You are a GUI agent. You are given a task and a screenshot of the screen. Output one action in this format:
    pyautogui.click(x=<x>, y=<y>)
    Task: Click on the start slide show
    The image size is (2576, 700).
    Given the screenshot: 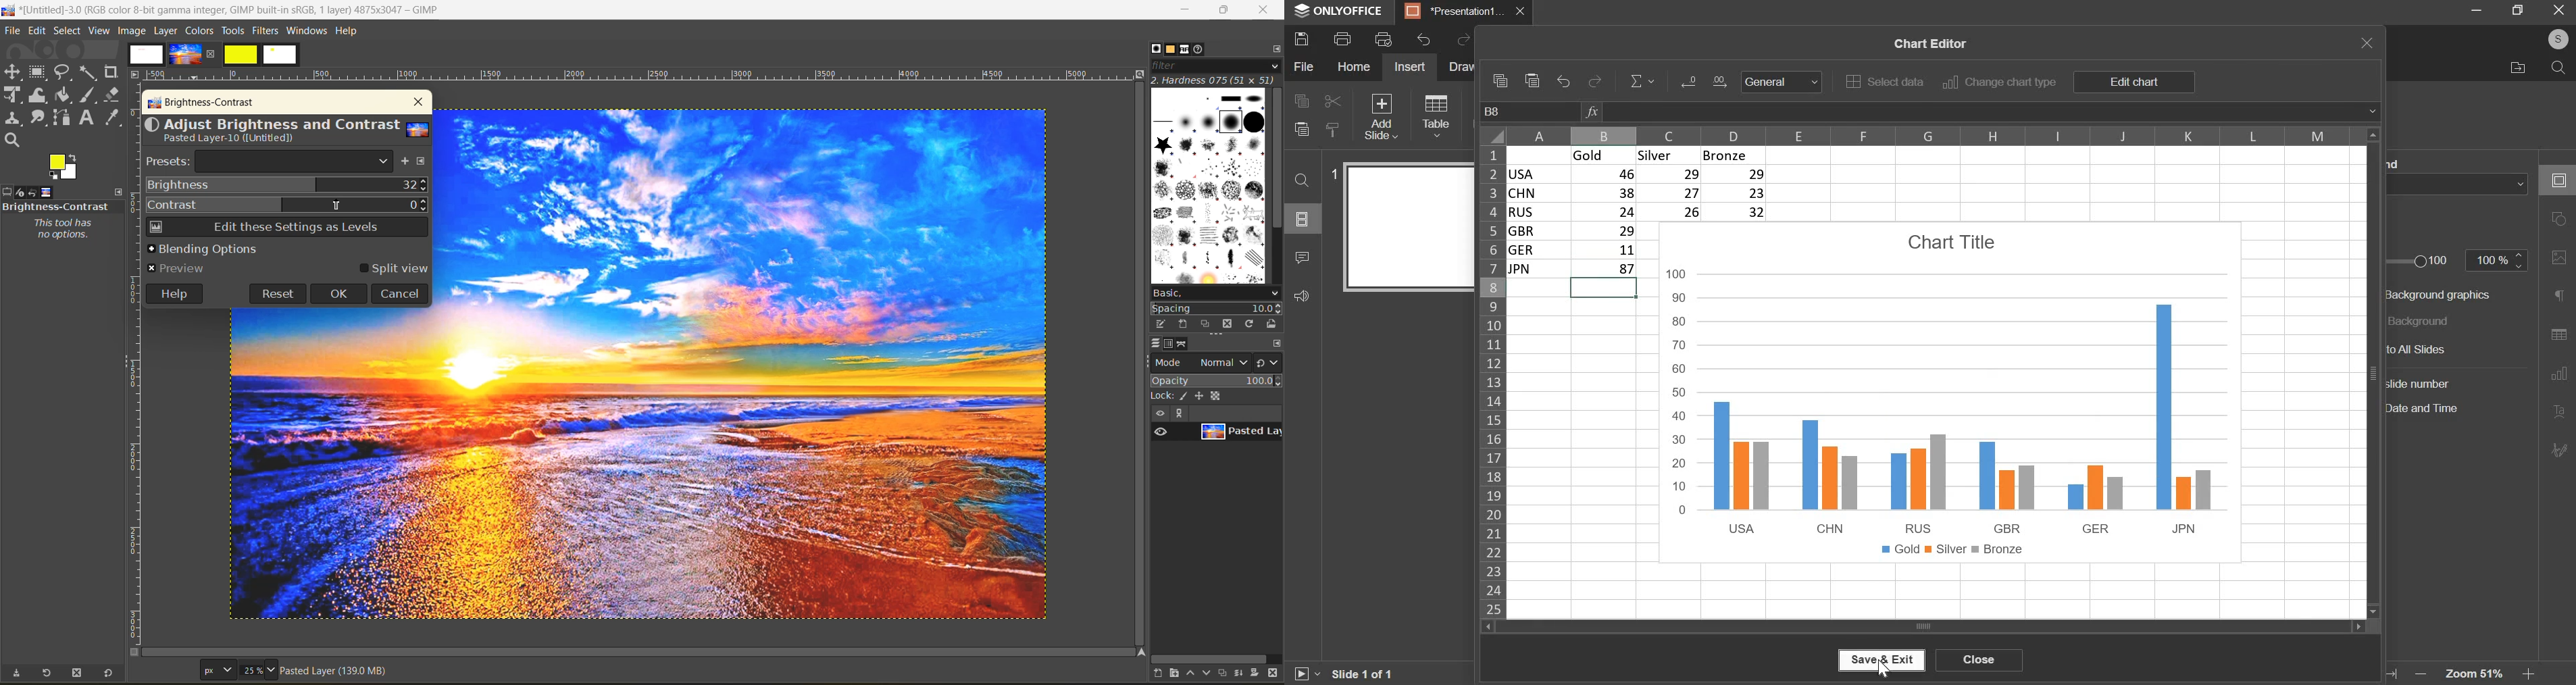 What is the action you would take?
    pyautogui.click(x=1305, y=674)
    